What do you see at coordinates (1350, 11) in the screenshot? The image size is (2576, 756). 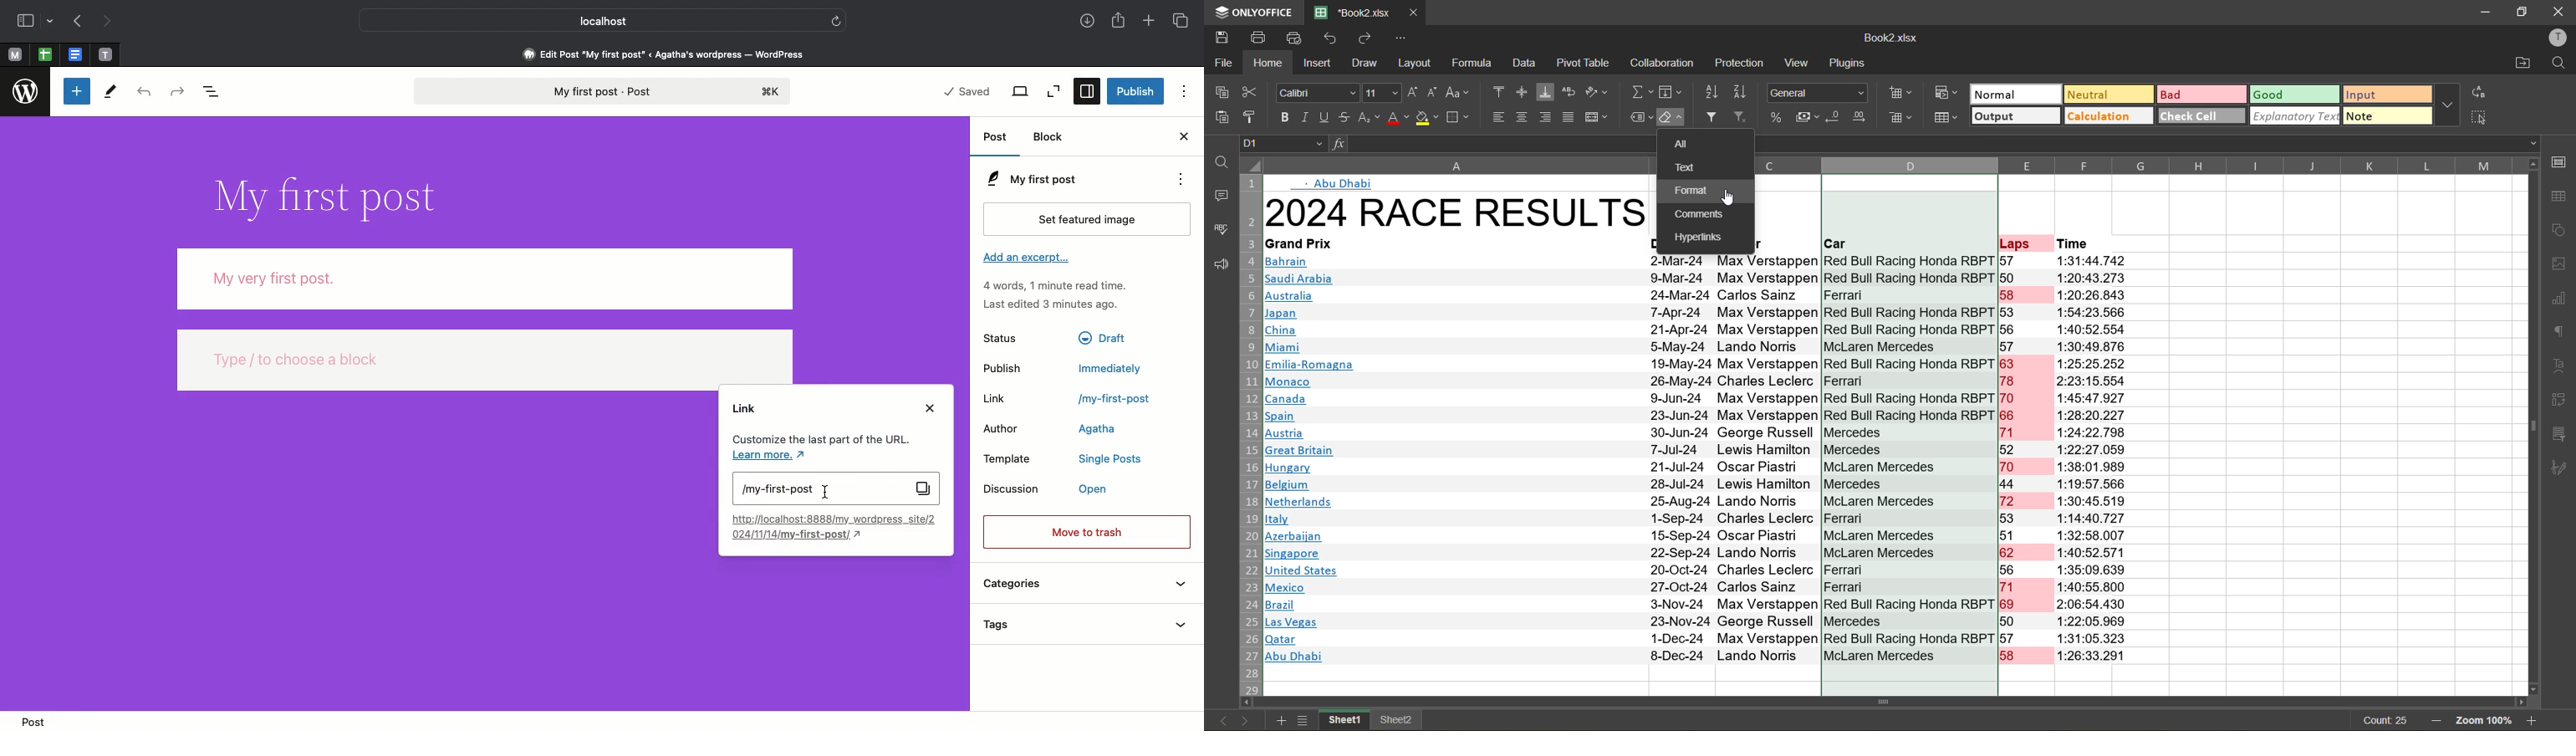 I see `*Book2.xlsx` at bounding box center [1350, 11].